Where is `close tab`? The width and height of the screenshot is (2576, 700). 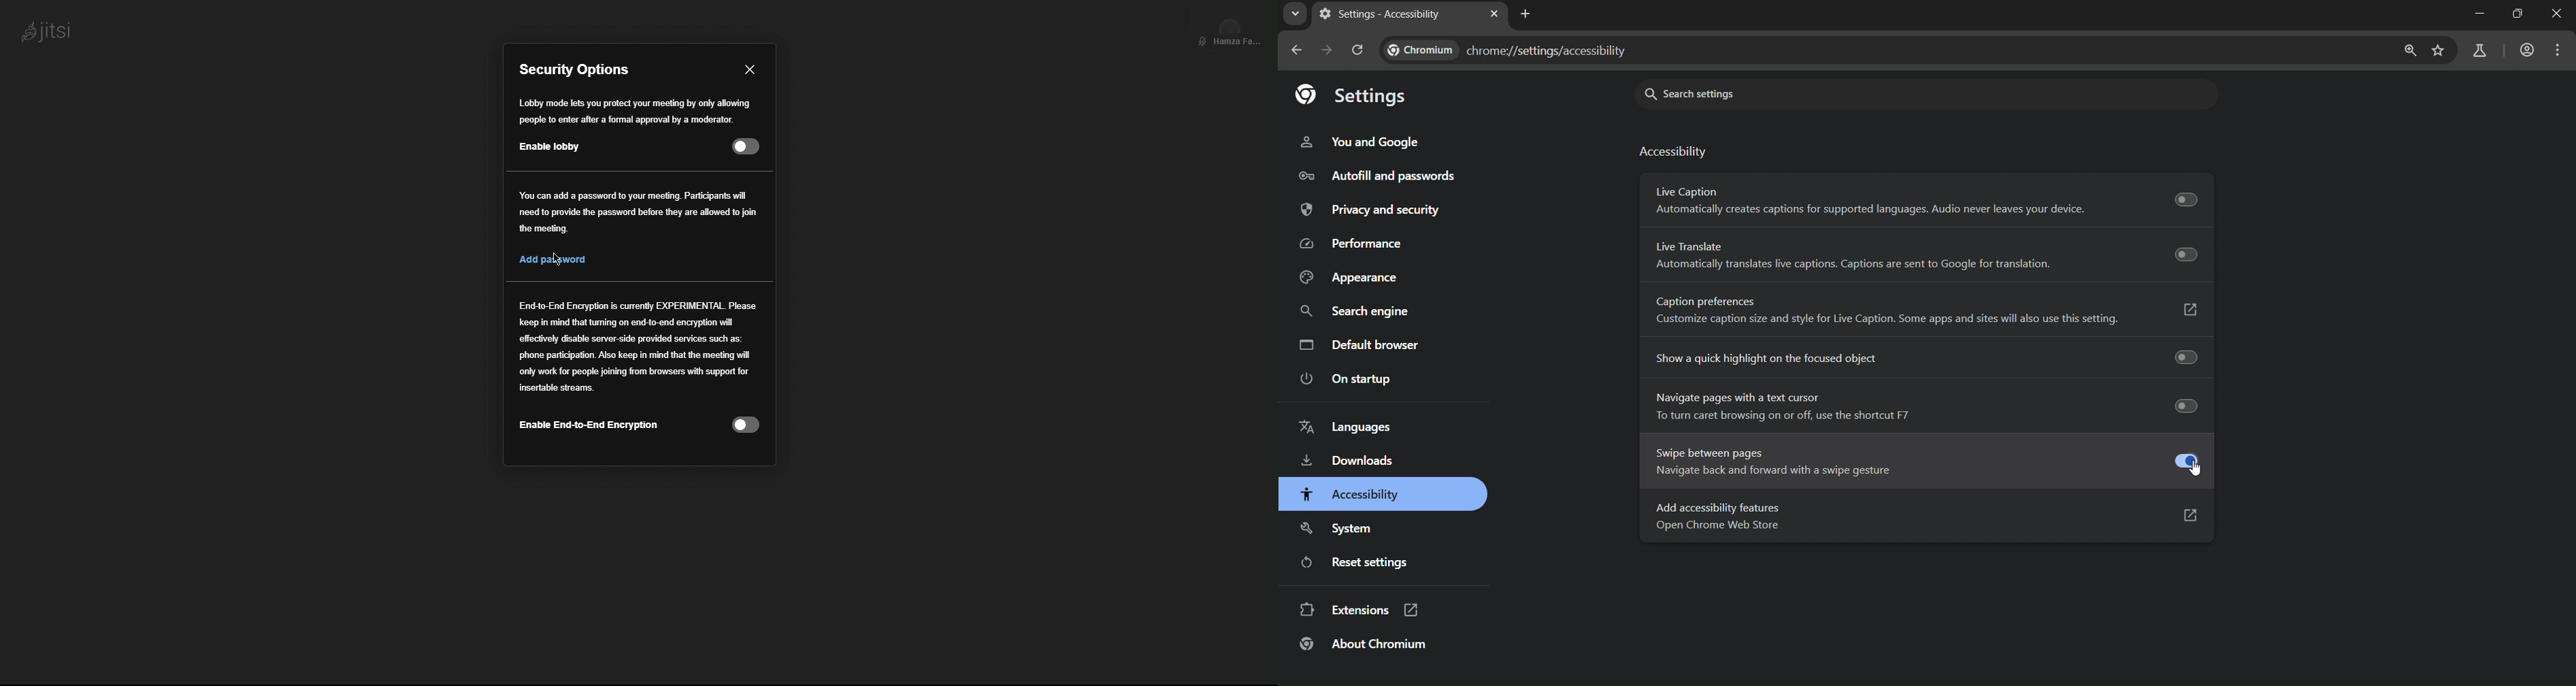
close tab is located at coordinates (1494, 14).